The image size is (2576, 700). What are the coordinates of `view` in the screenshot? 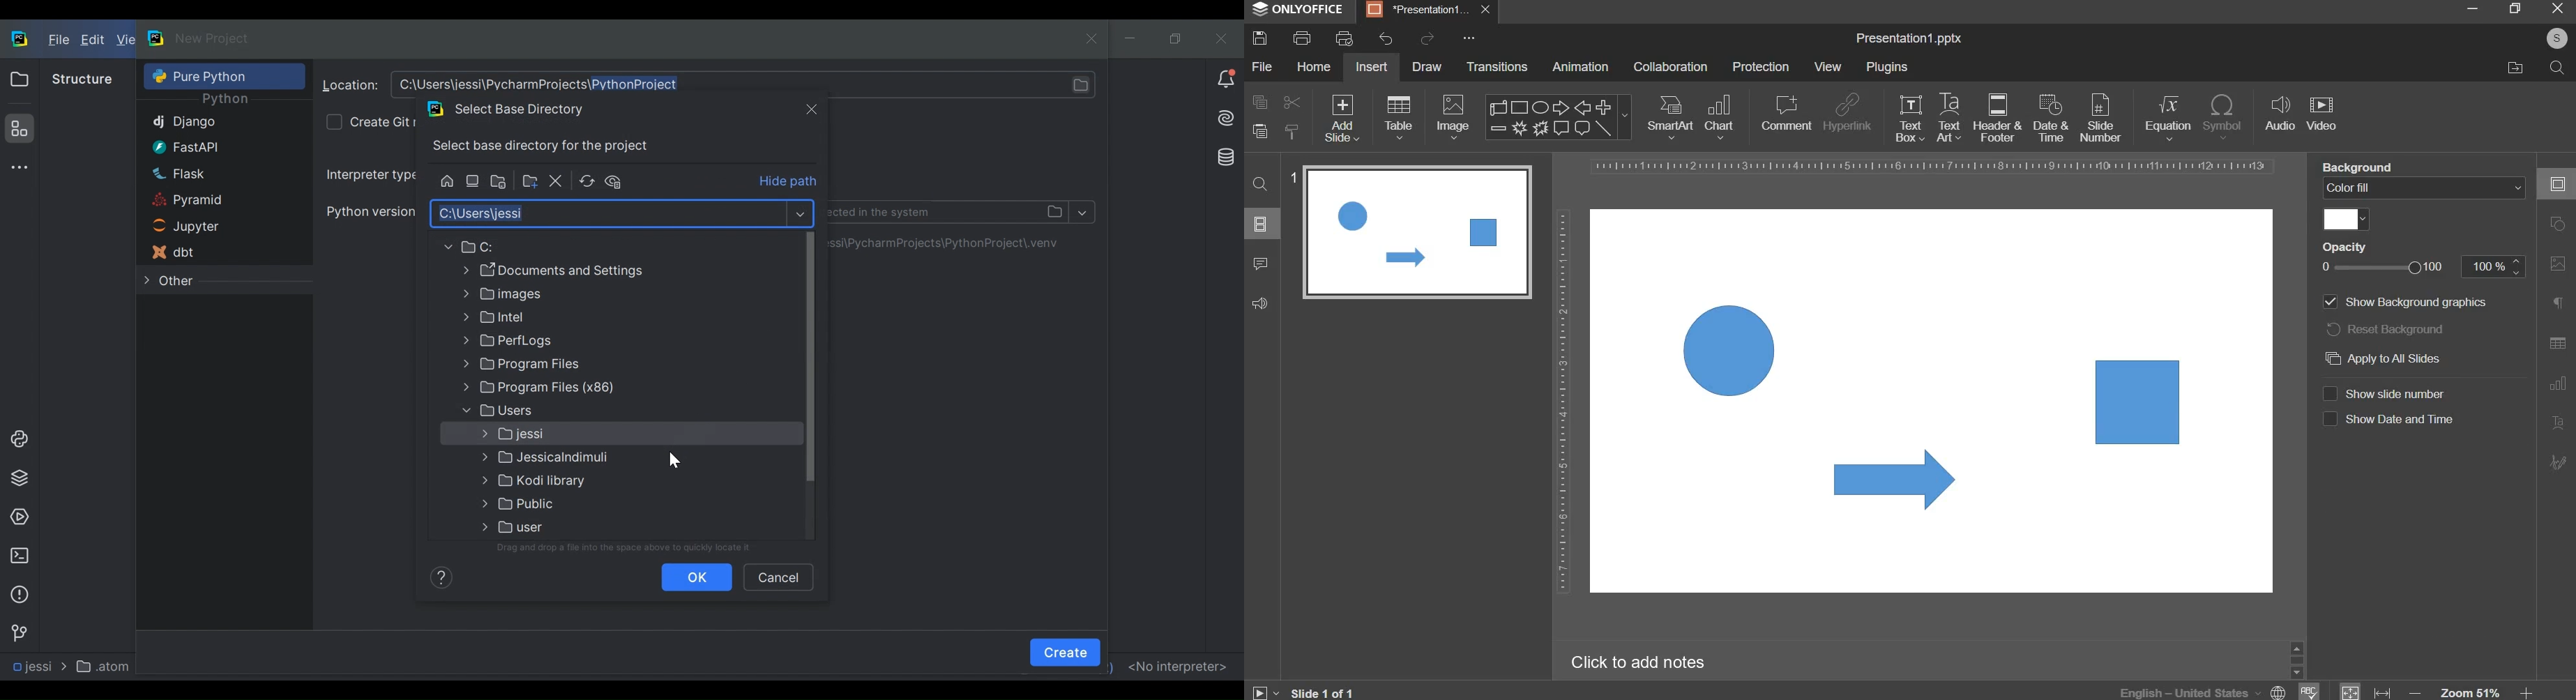 It's located at (1827, 66).